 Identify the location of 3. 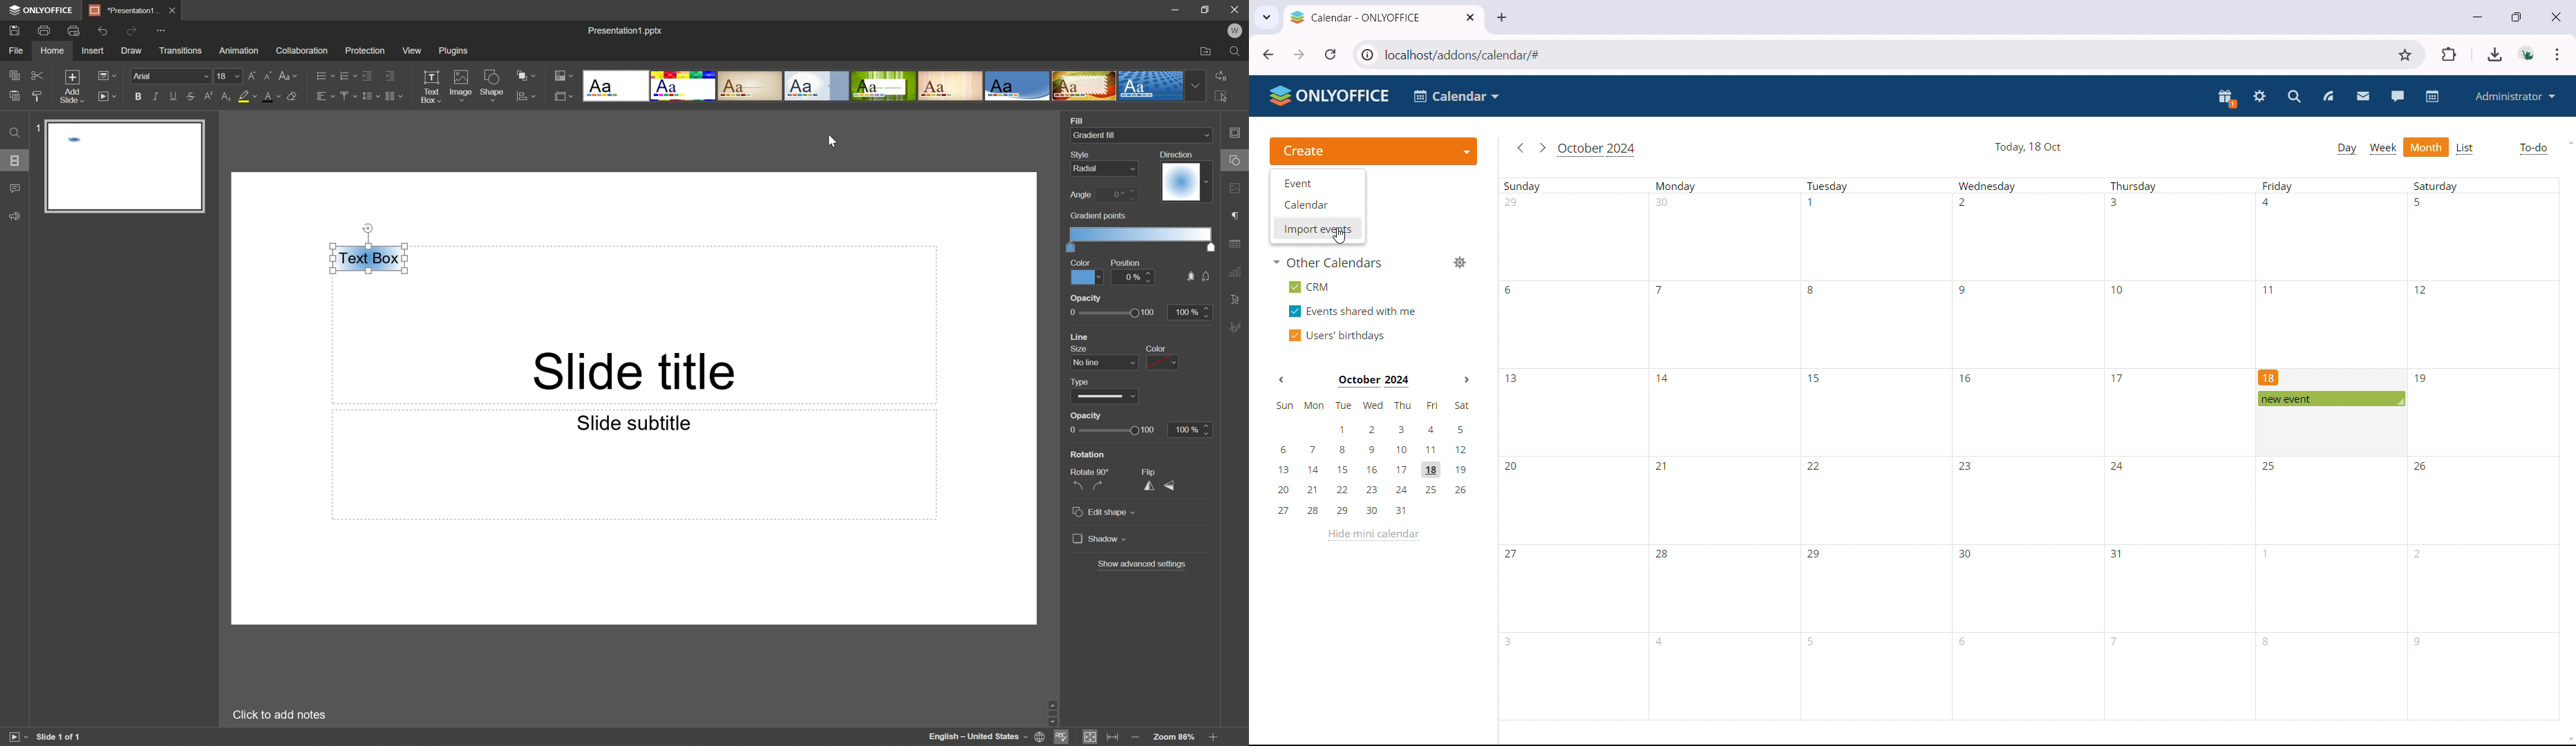
(2114, 202).